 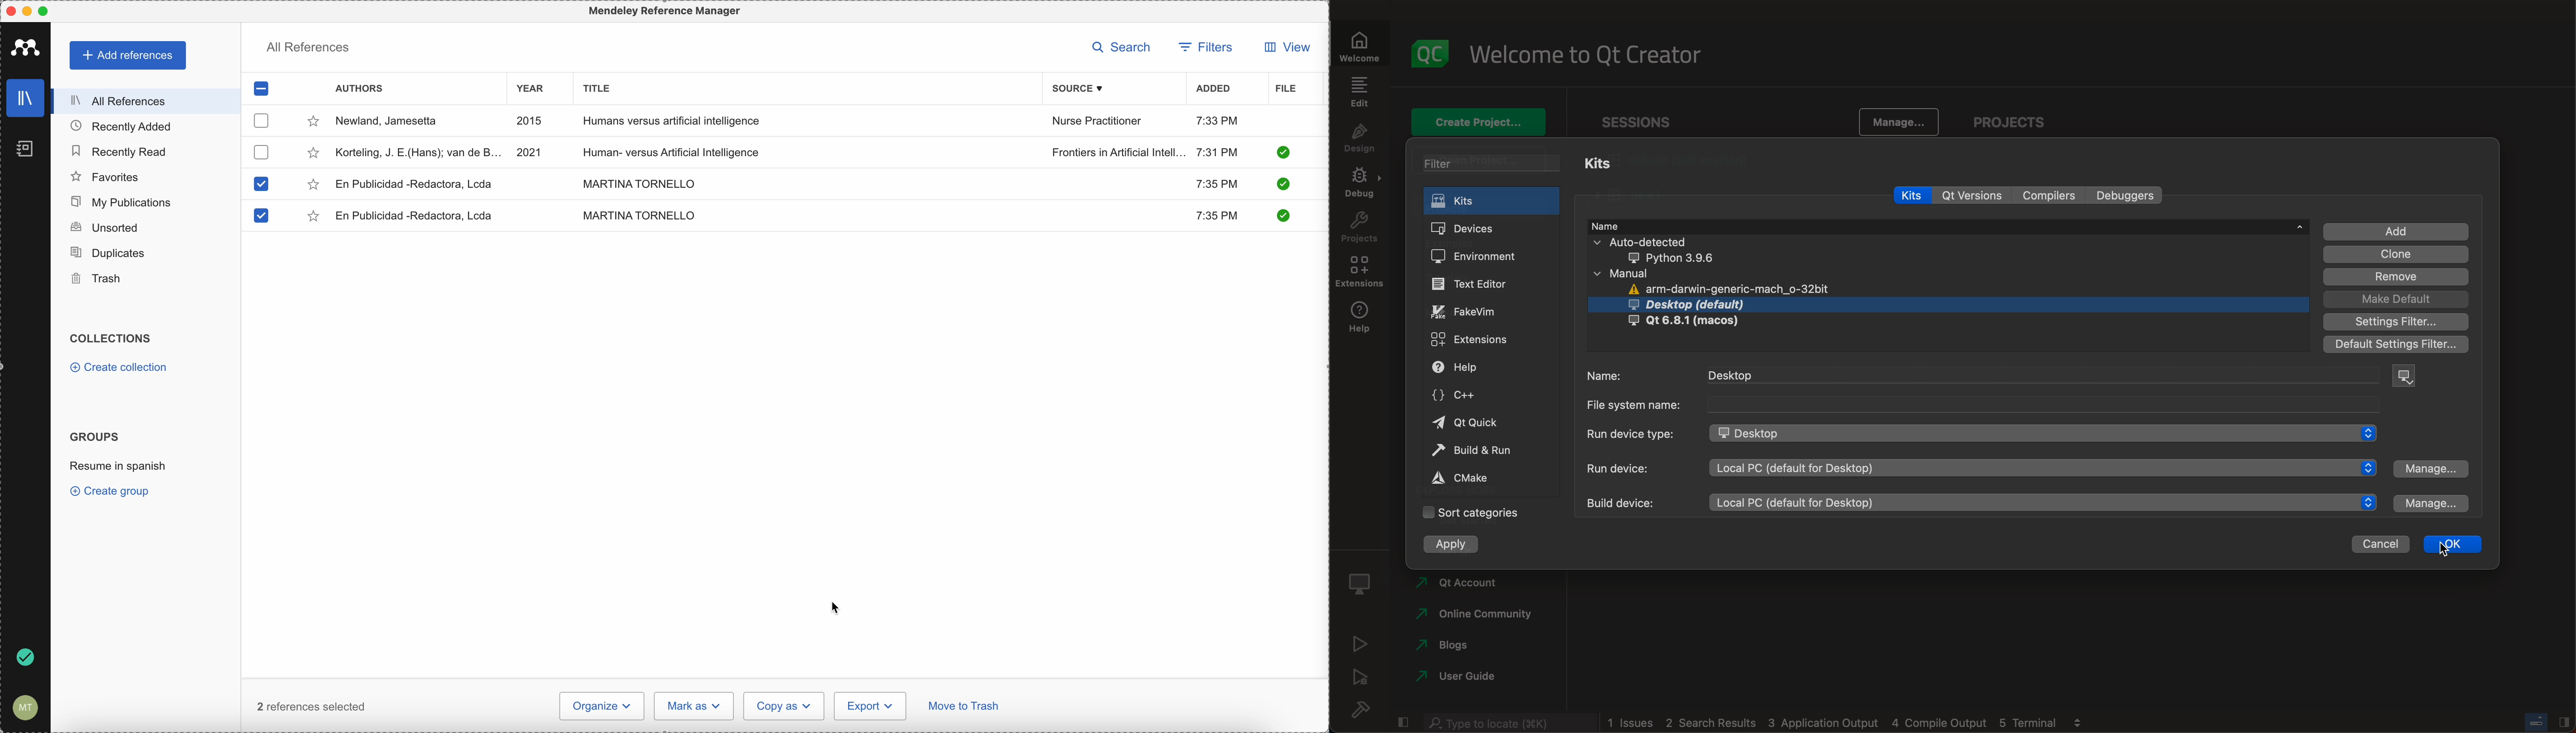 I want to click on mark as, so click(x=695, y=706).